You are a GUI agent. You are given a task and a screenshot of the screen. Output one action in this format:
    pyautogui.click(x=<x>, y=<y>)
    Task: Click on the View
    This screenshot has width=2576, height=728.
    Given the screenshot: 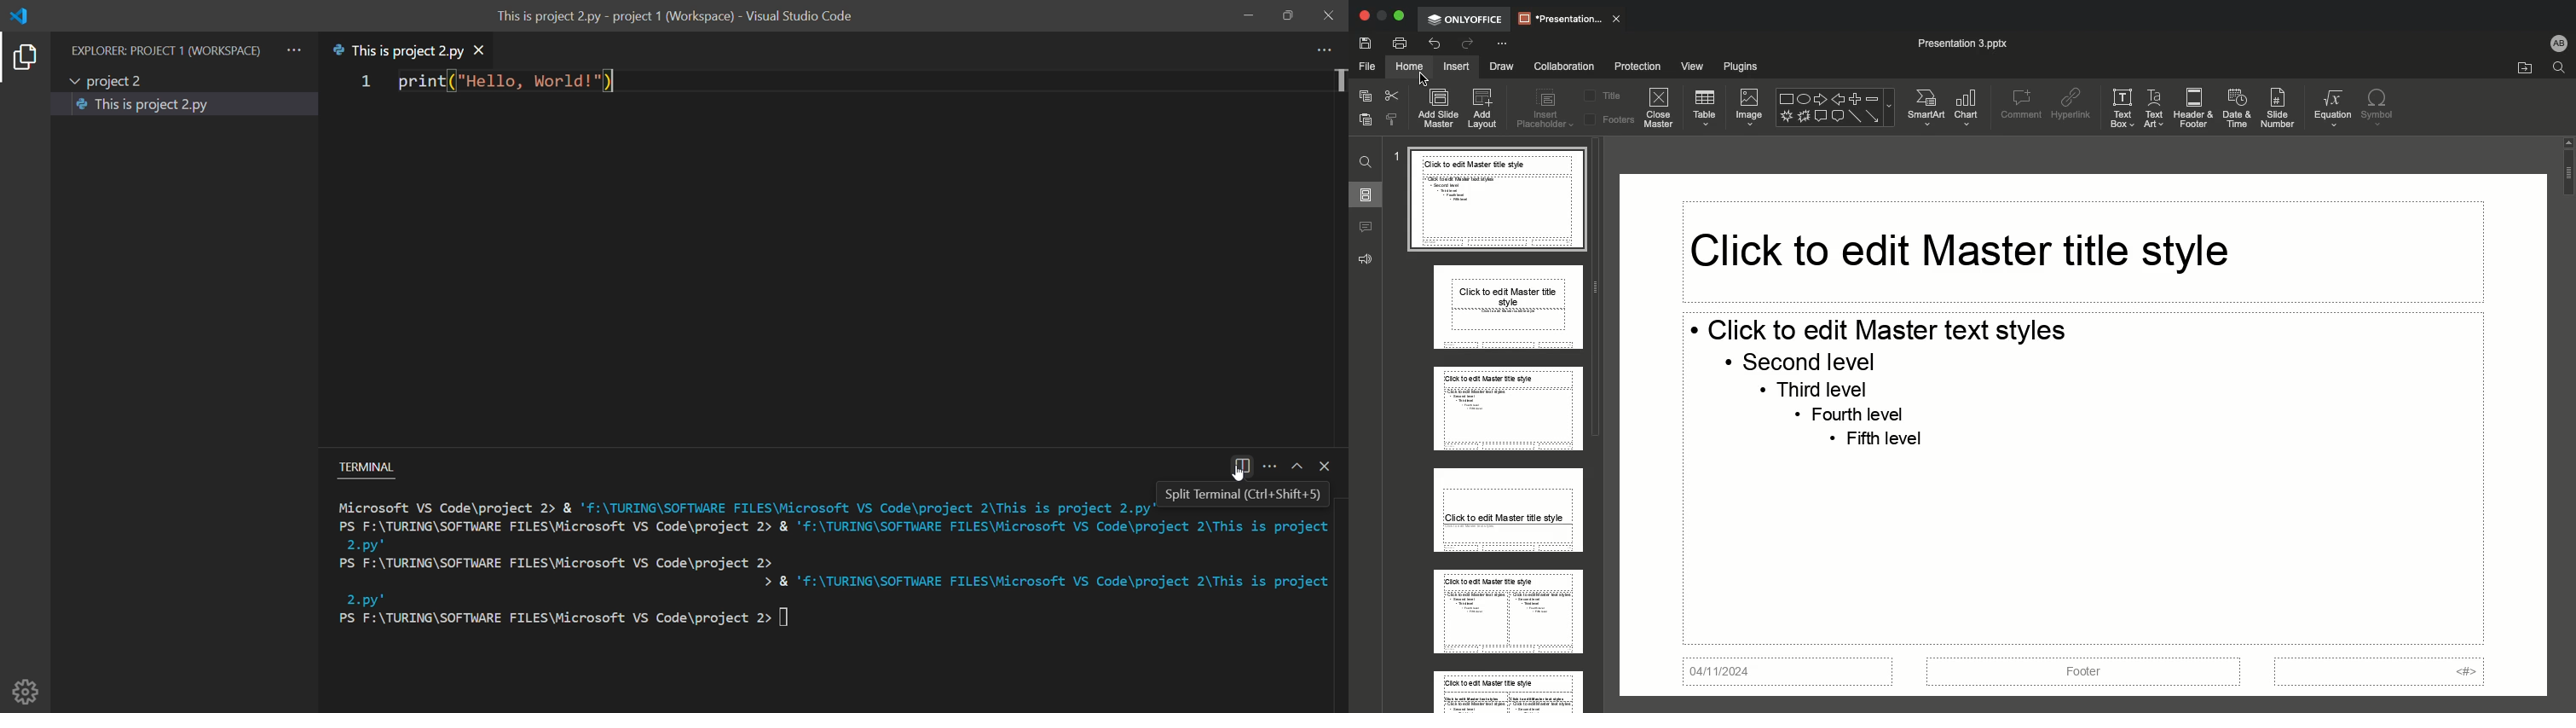 What is the action you would take?
    pyautogui.click(x=1691, y=67)
    